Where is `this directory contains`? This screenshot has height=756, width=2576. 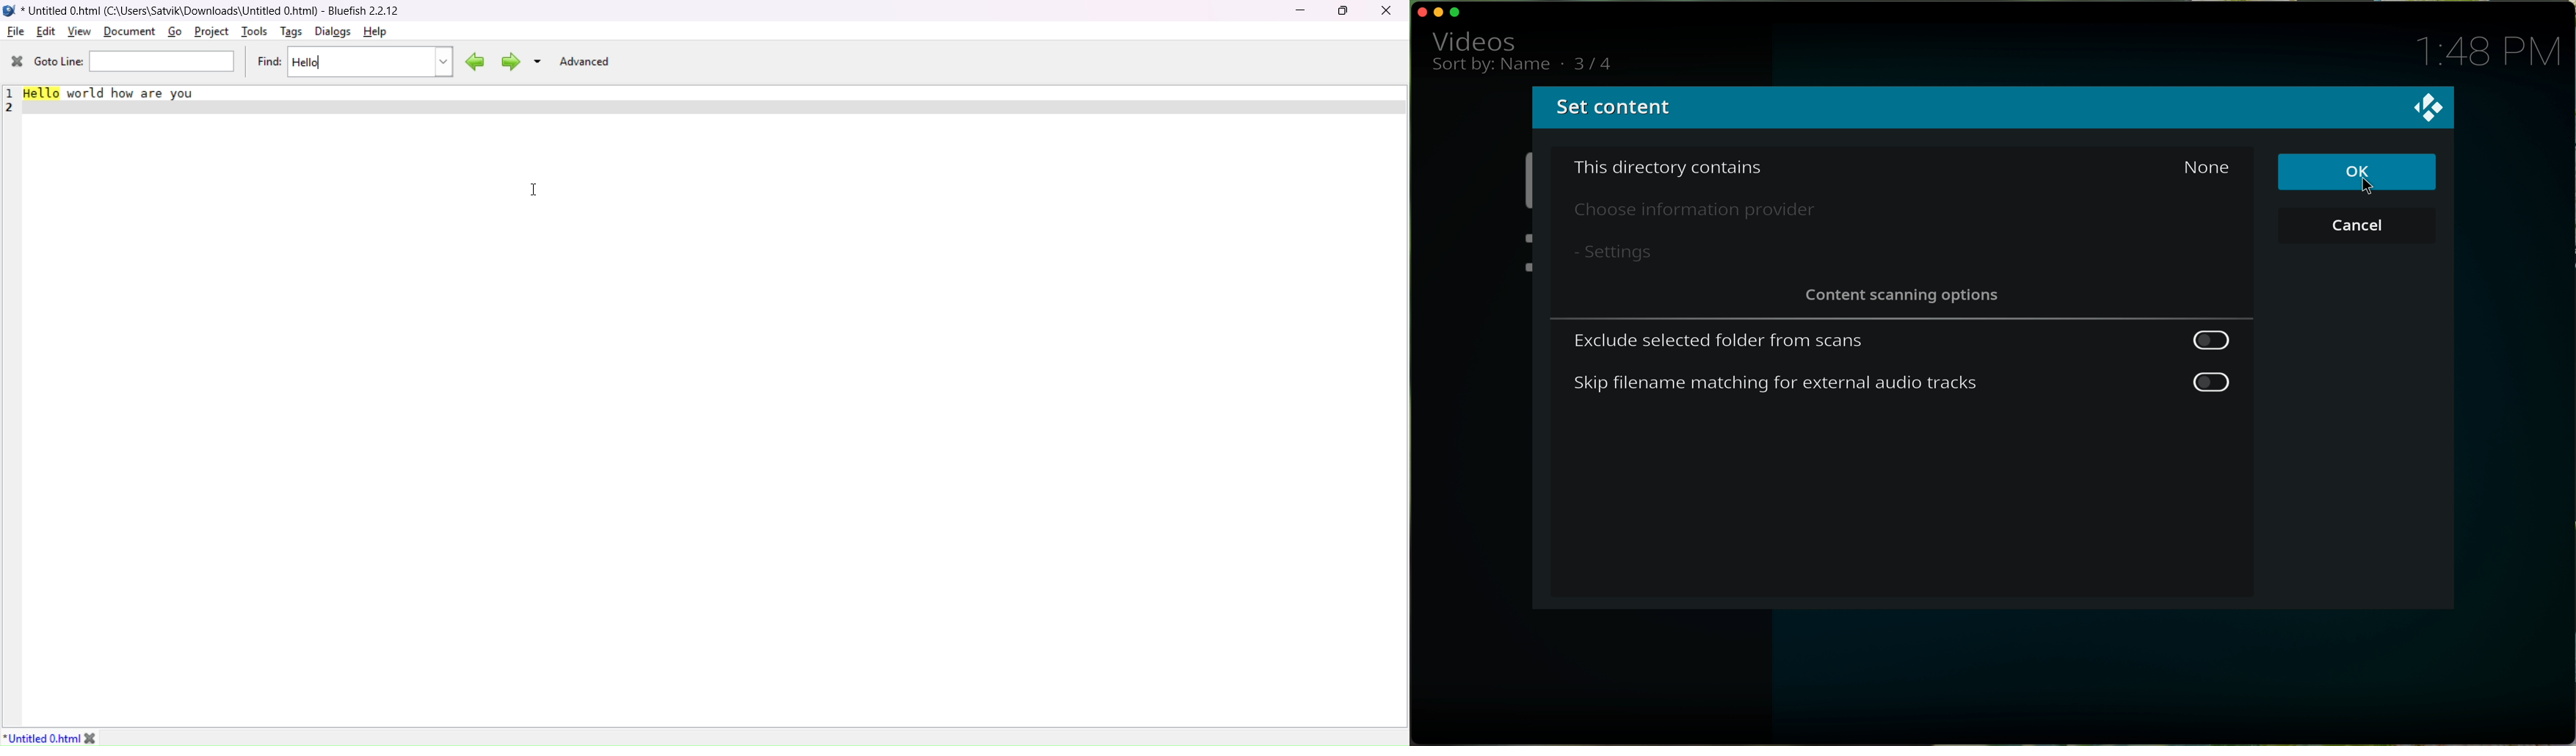 this directory contains is located at coordinates (1672, 169).